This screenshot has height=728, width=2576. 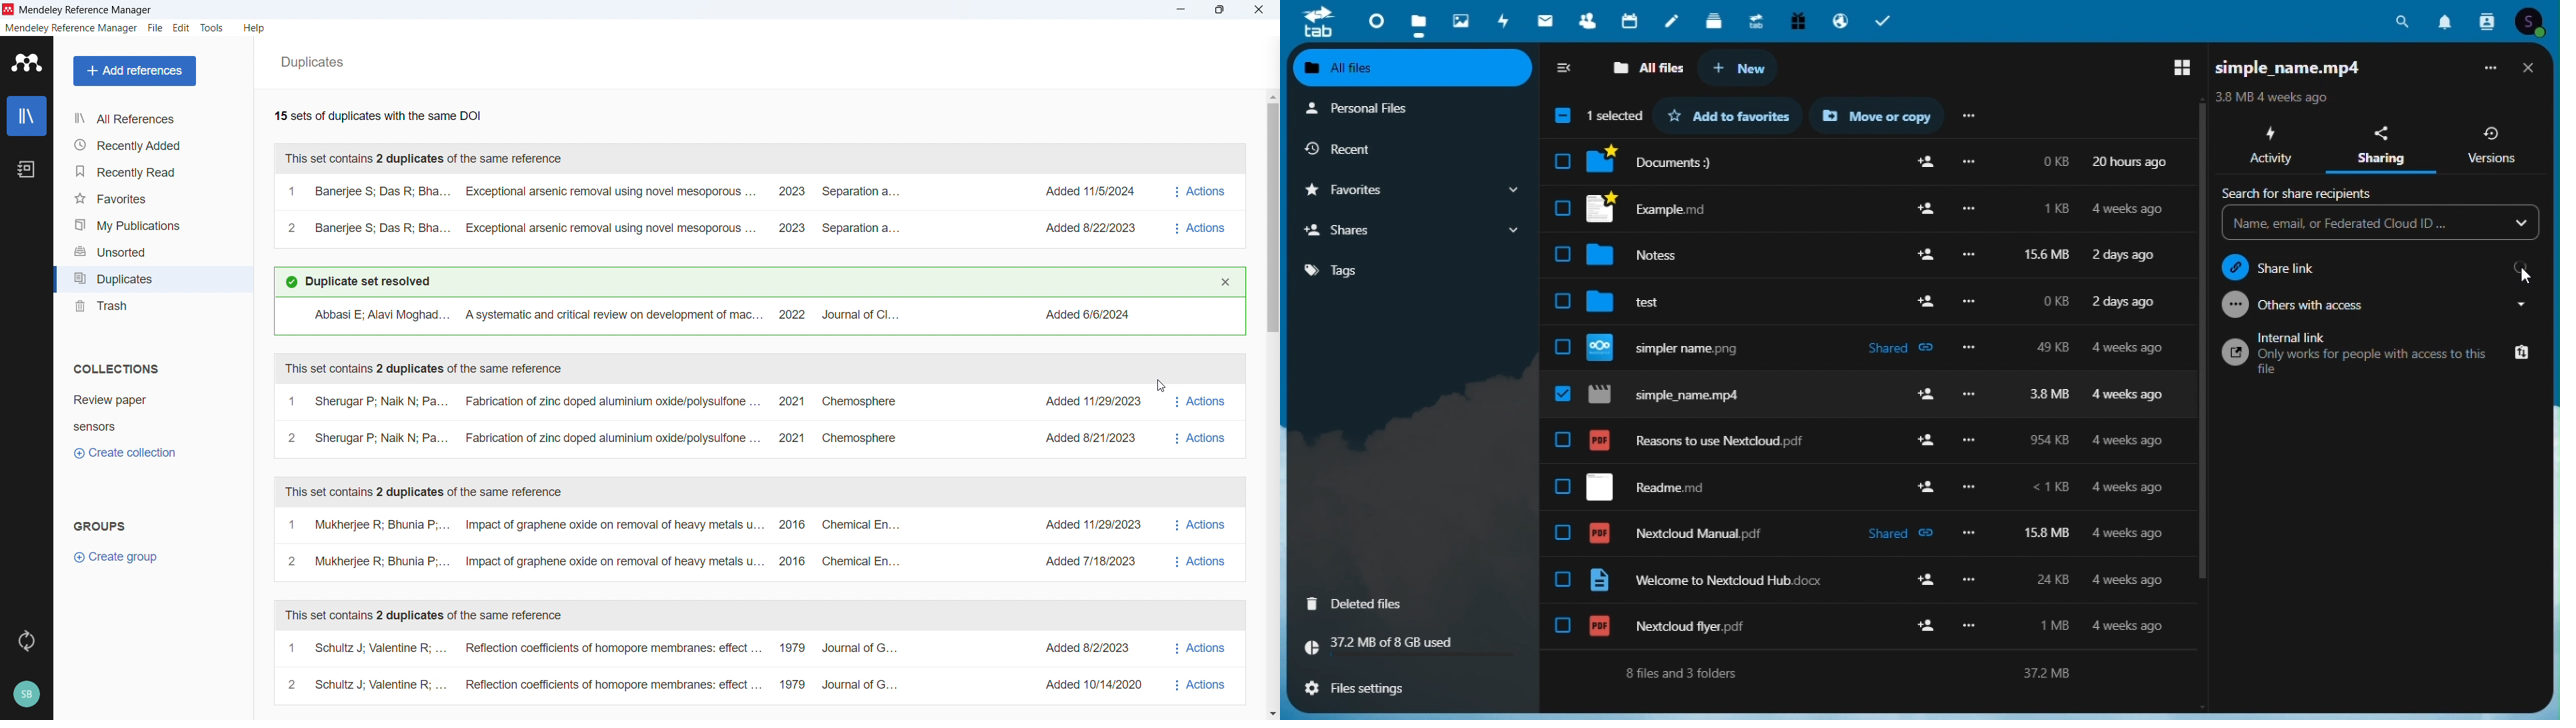 What do you see at coordinates (100, 525) in the screenshot?
I see `groups` at bounding box center [100, 525].